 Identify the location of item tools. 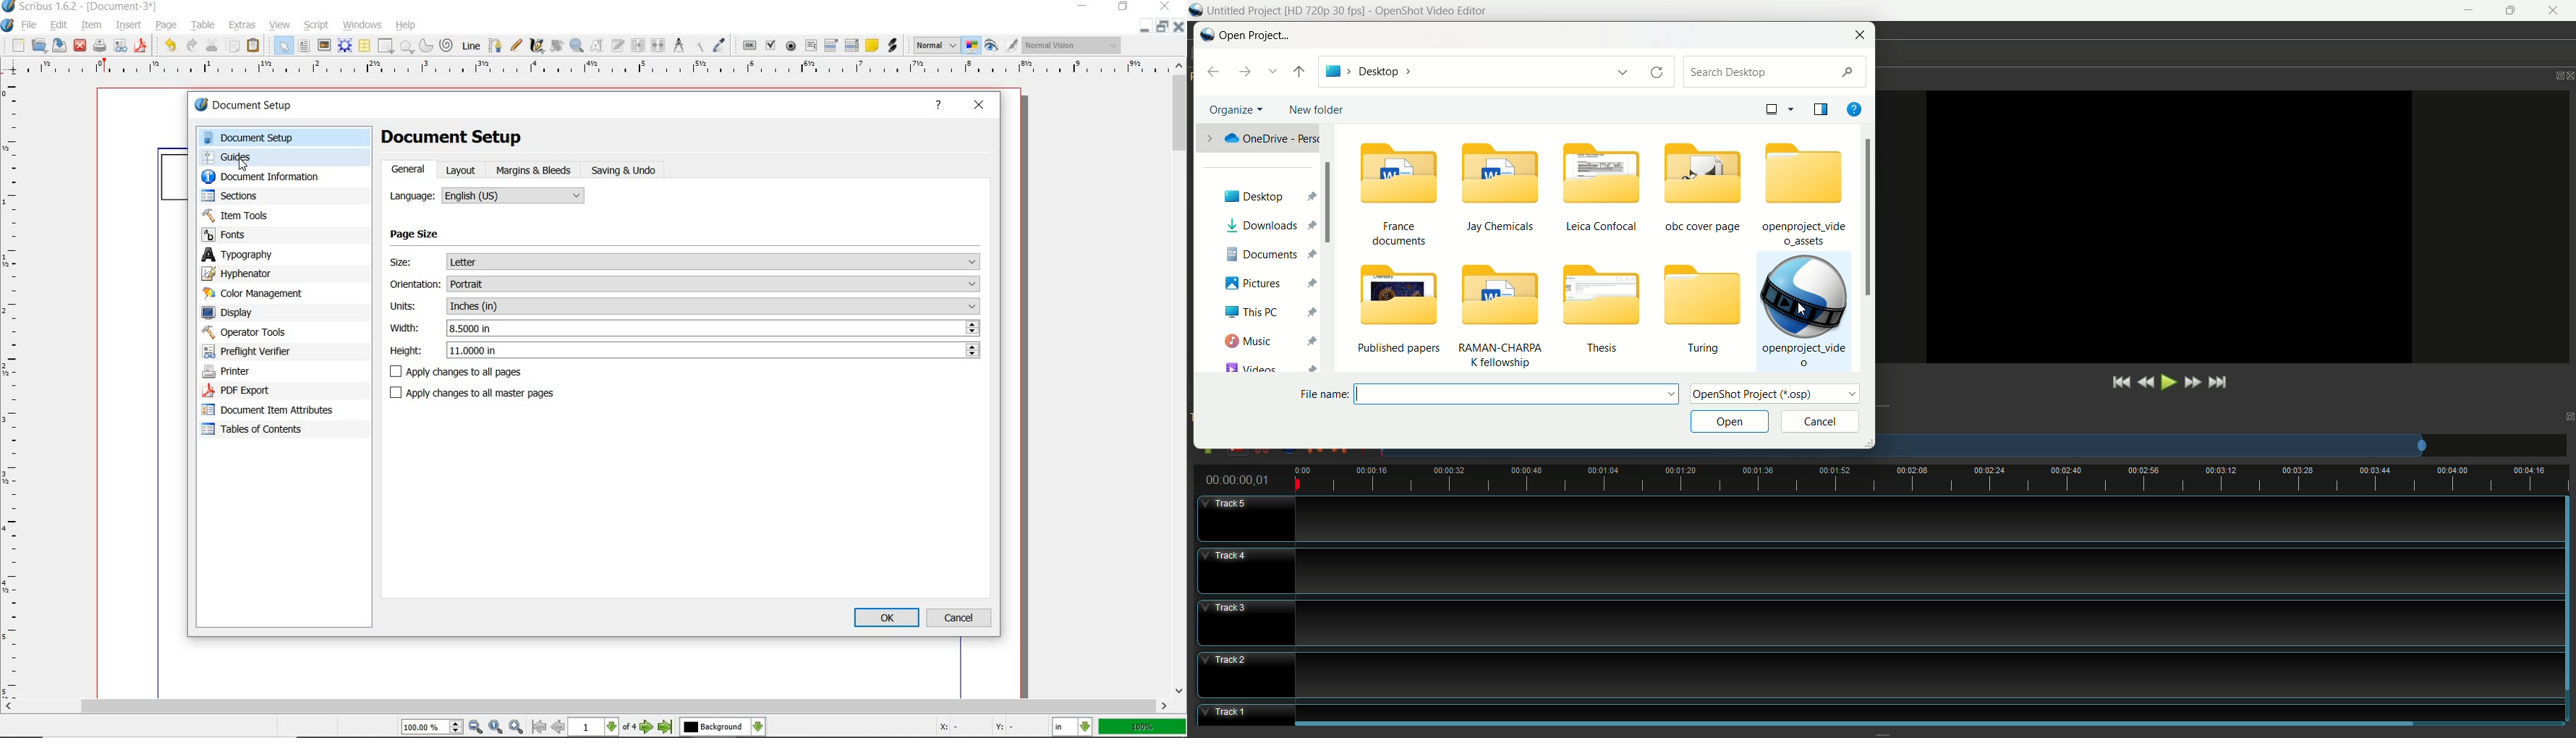
(276, 215).